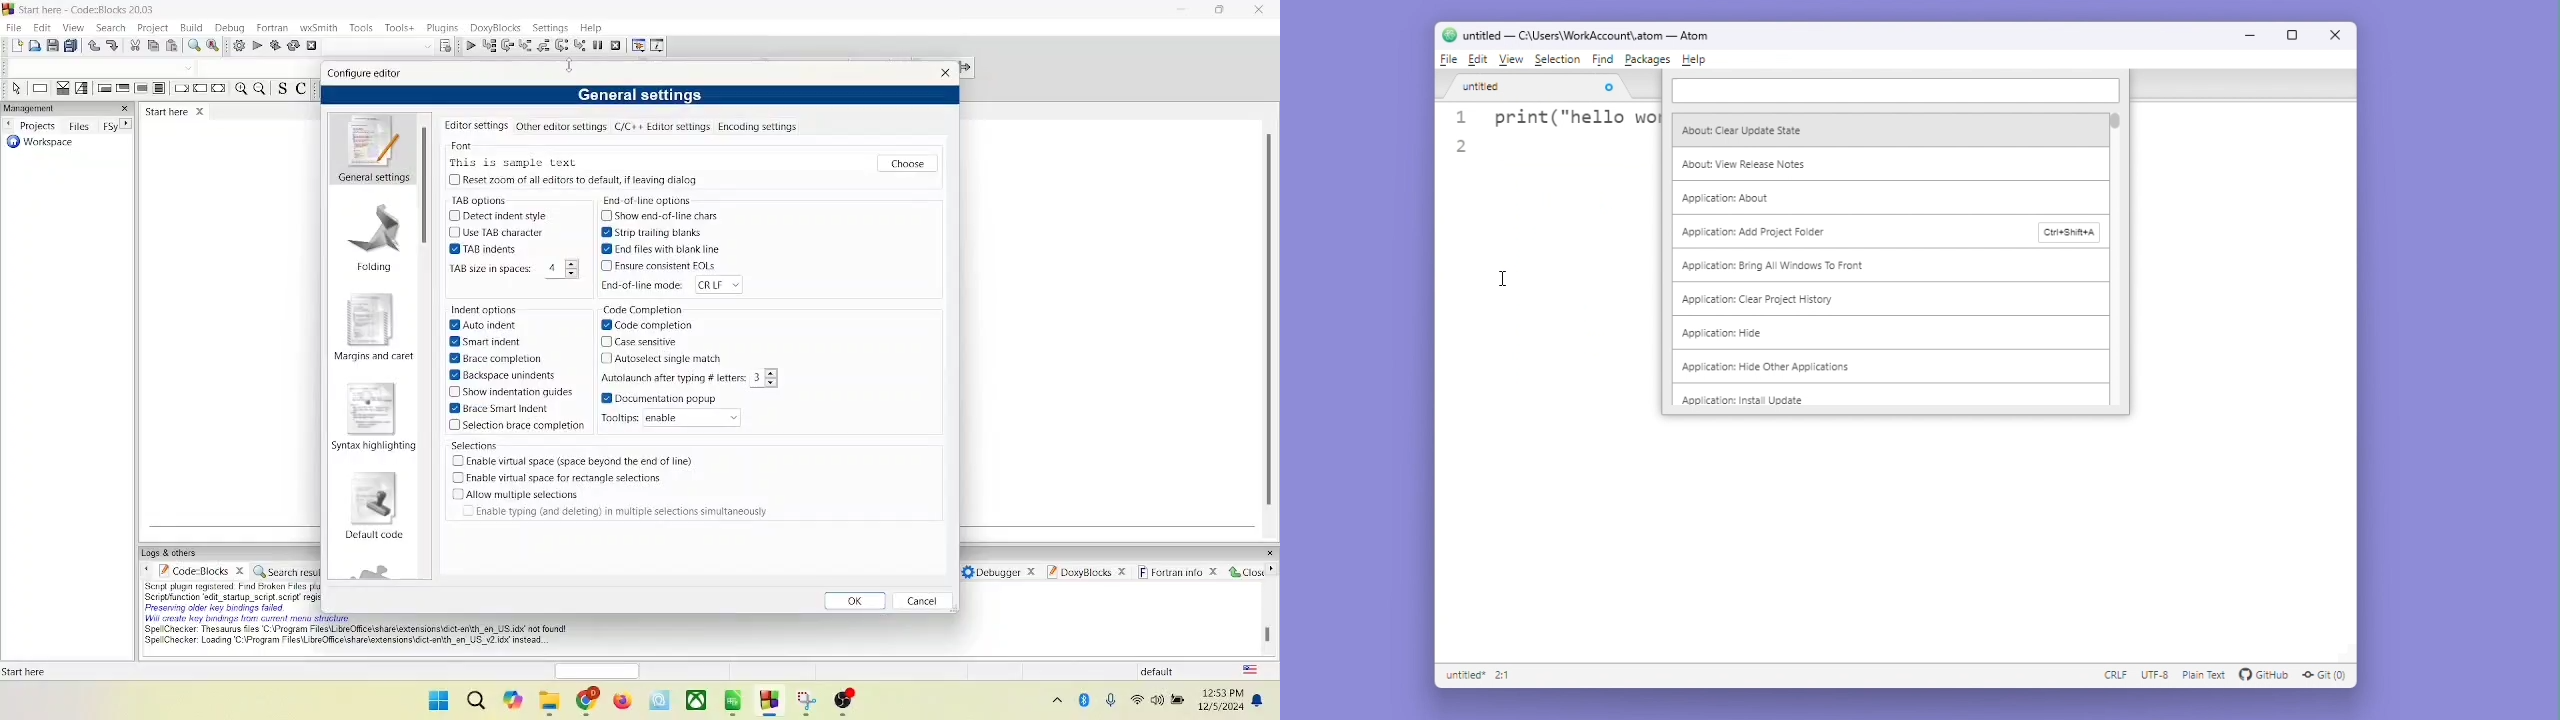 The image size is (2576, 728). What do you see at coordinates (160, 88) in the screenshot?
I see `block instruction` at bounding box center [160, 88].